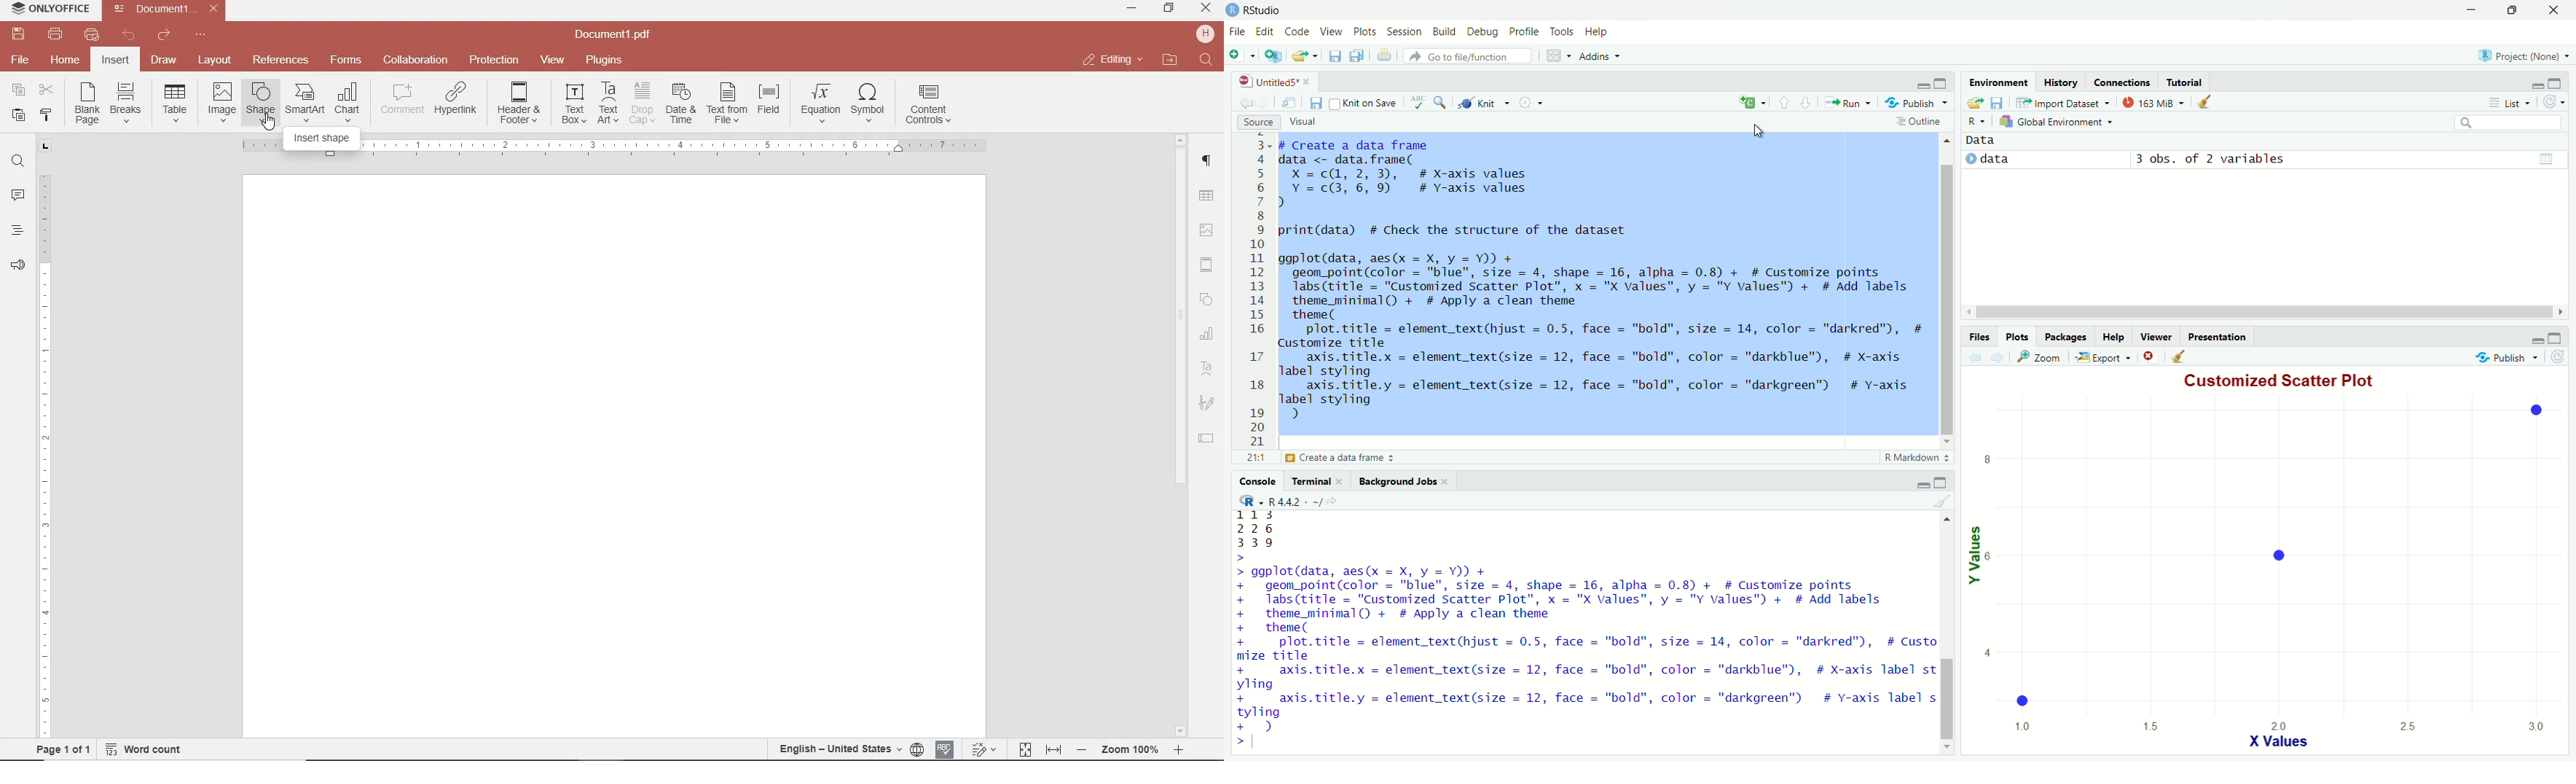 The height and width of the screenshot is (784, 2576). I want to click on track change, so click(982, 750).